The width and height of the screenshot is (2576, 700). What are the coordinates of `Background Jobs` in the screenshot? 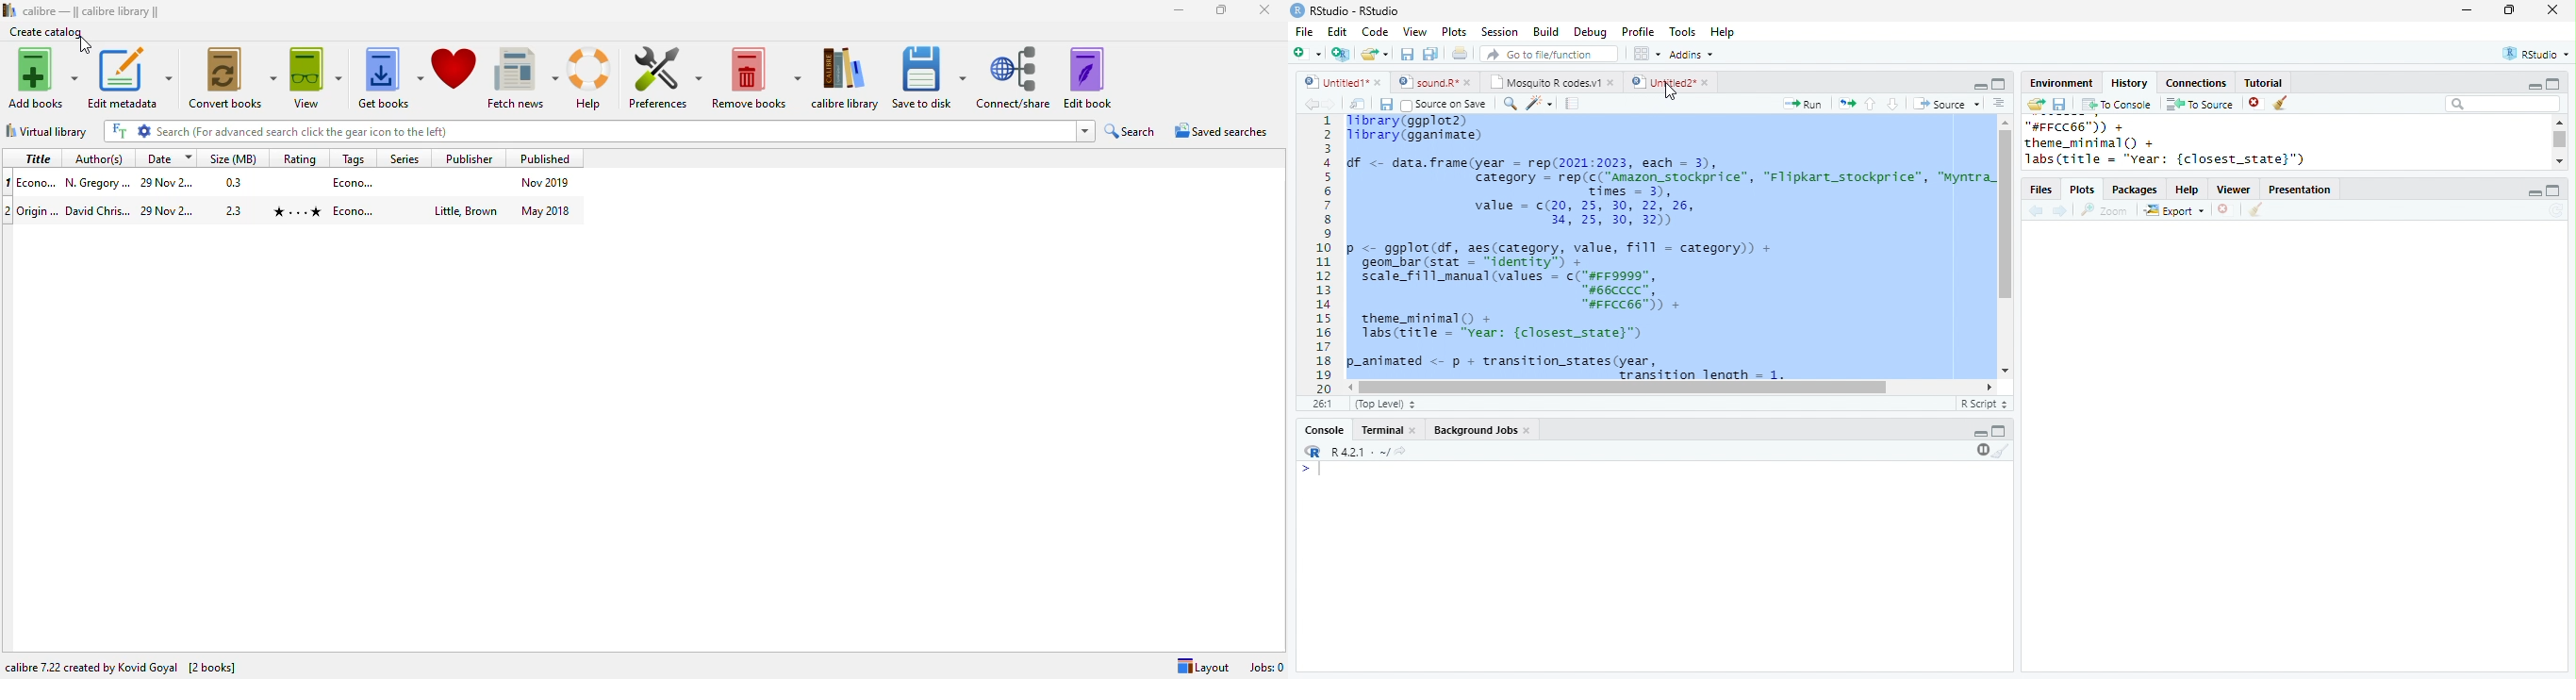 It's located at (1475, 430).